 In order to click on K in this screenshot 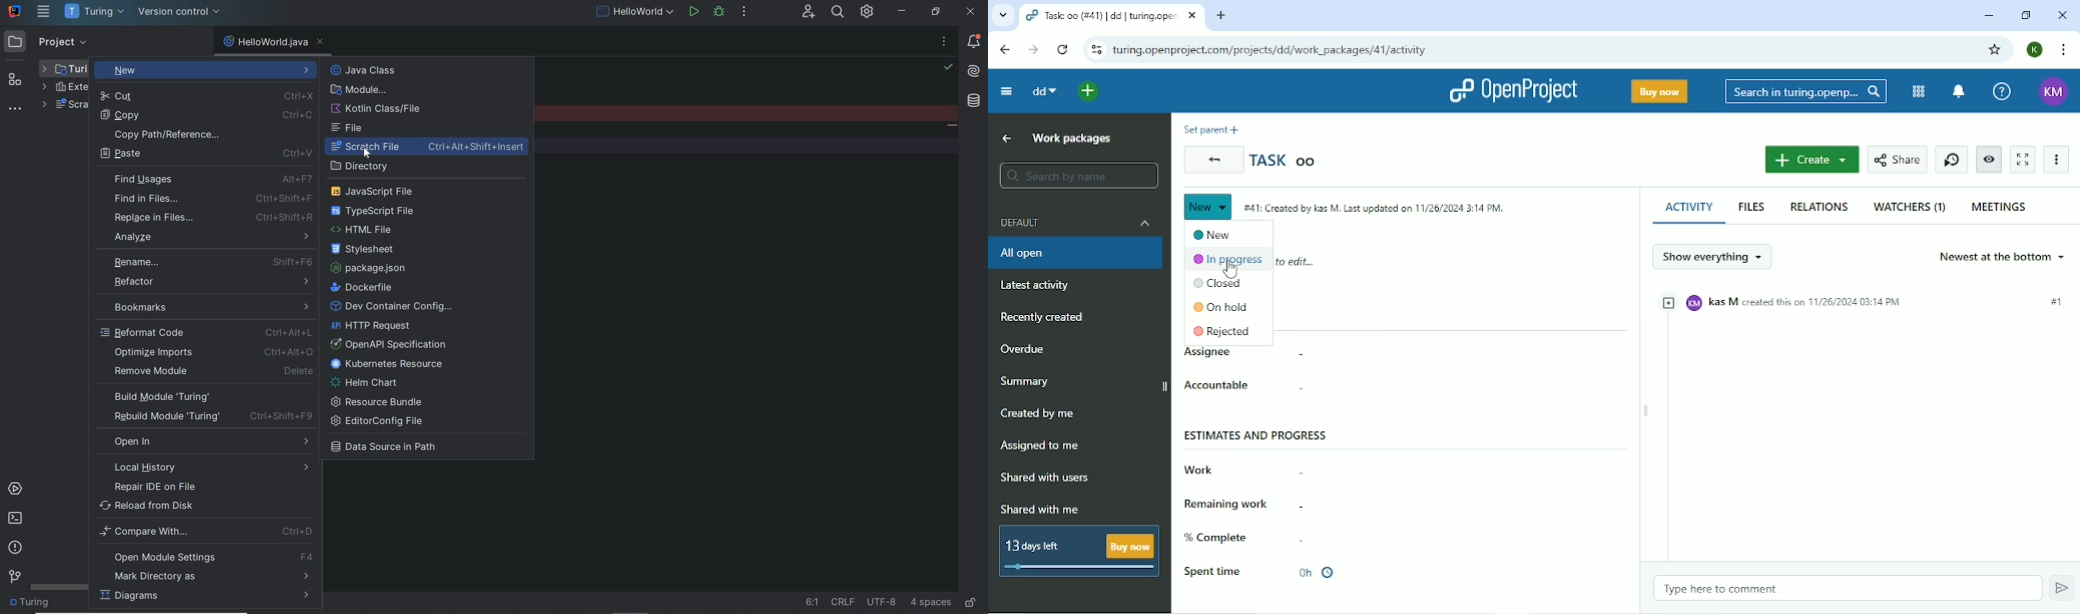, I will do `click(2032, 50)`.